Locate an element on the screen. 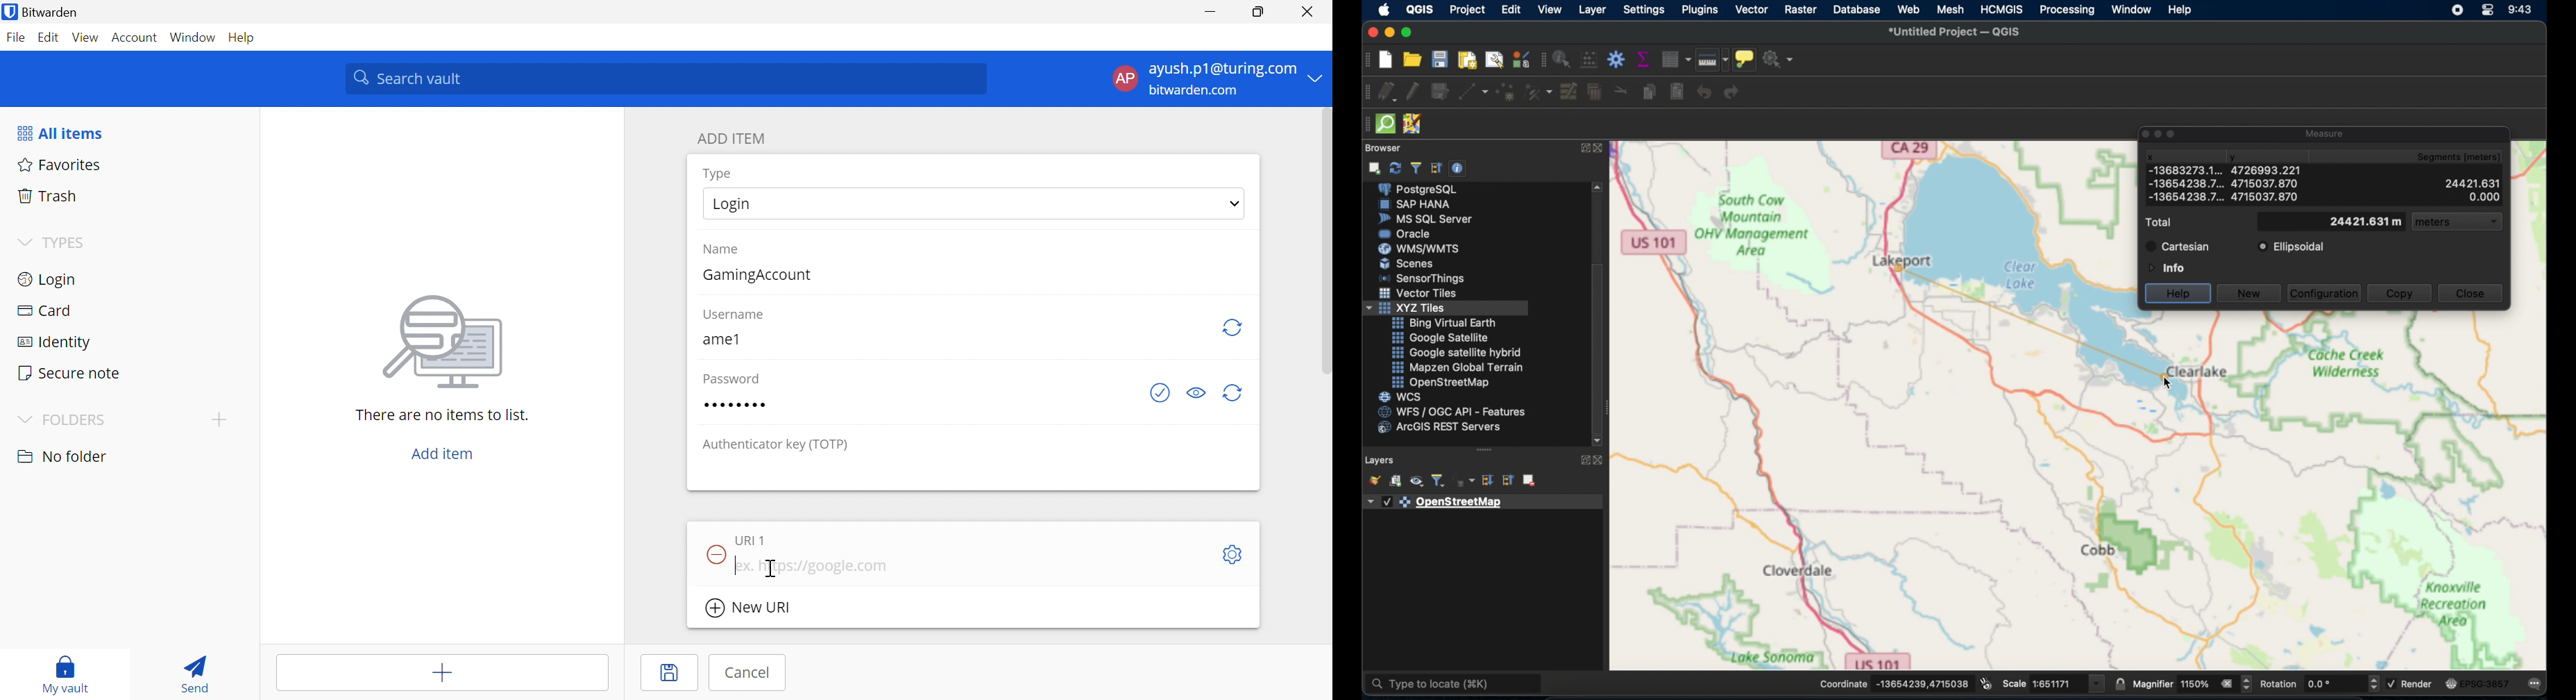 This screenshot has height=700, width=2576. no action selected is located at coordinates (1780, 59).